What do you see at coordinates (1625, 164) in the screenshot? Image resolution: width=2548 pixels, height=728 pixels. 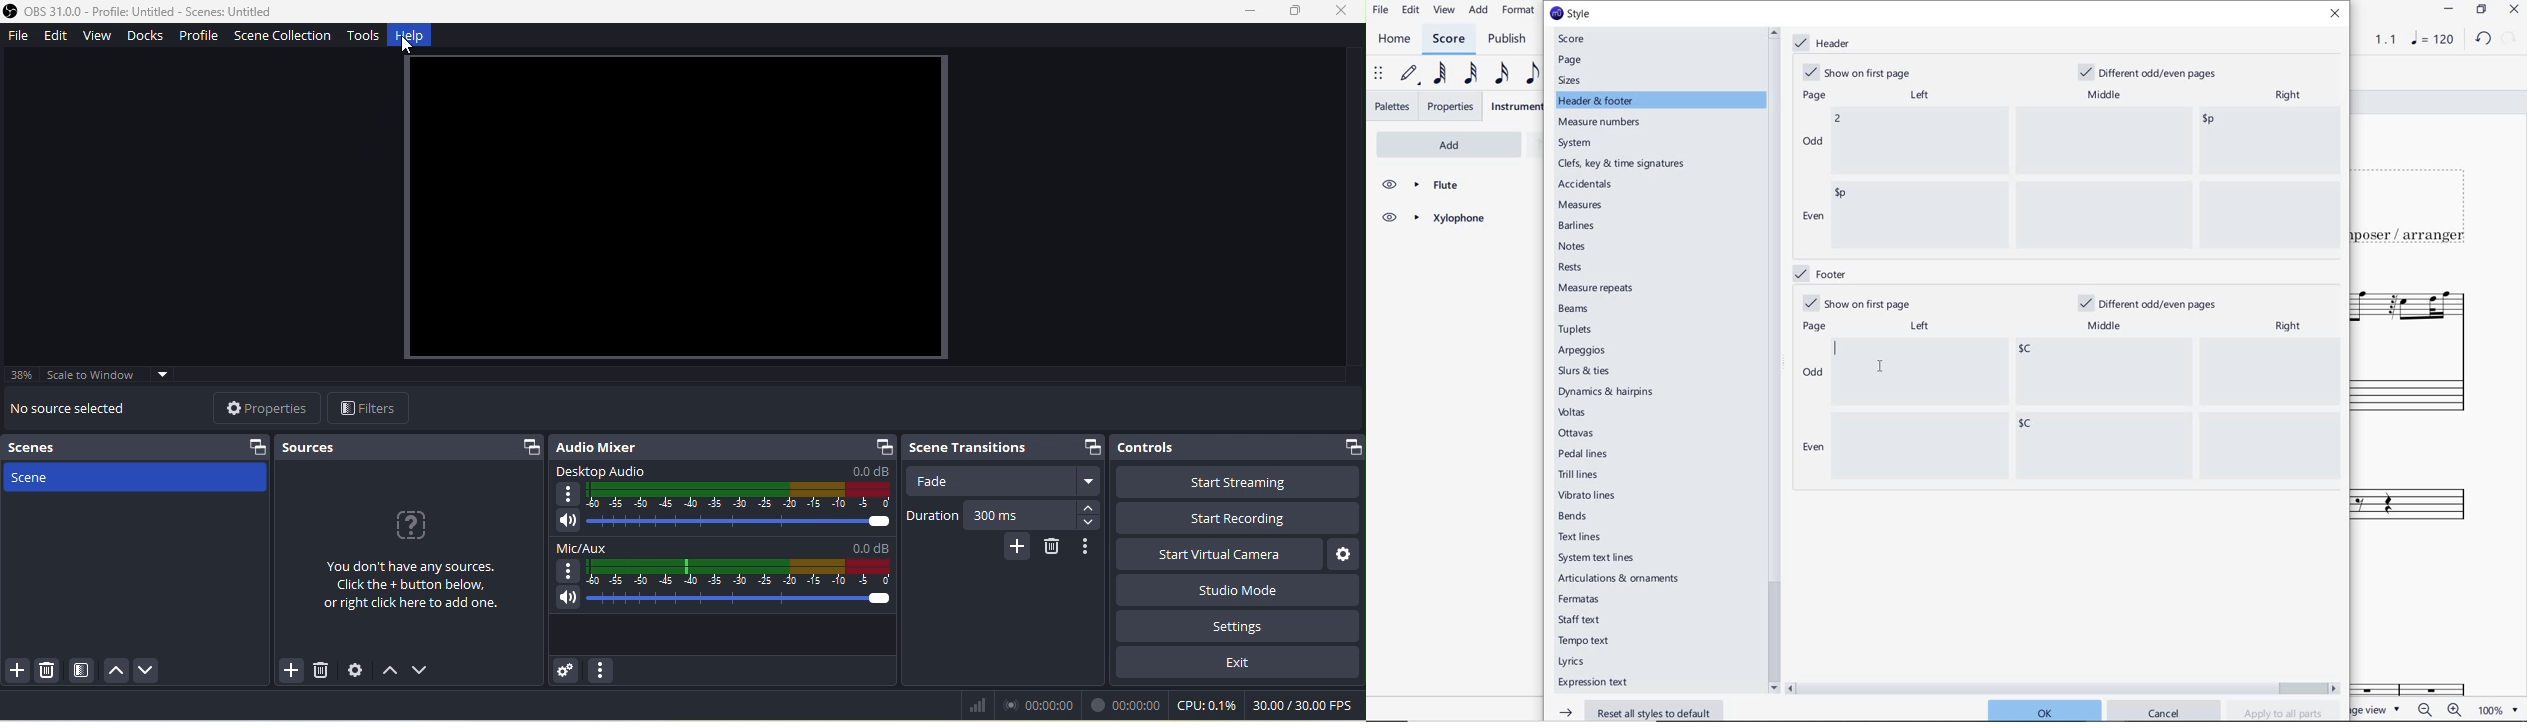 I see `clefs, key & time signatures` at bounding box center [1625, 164].